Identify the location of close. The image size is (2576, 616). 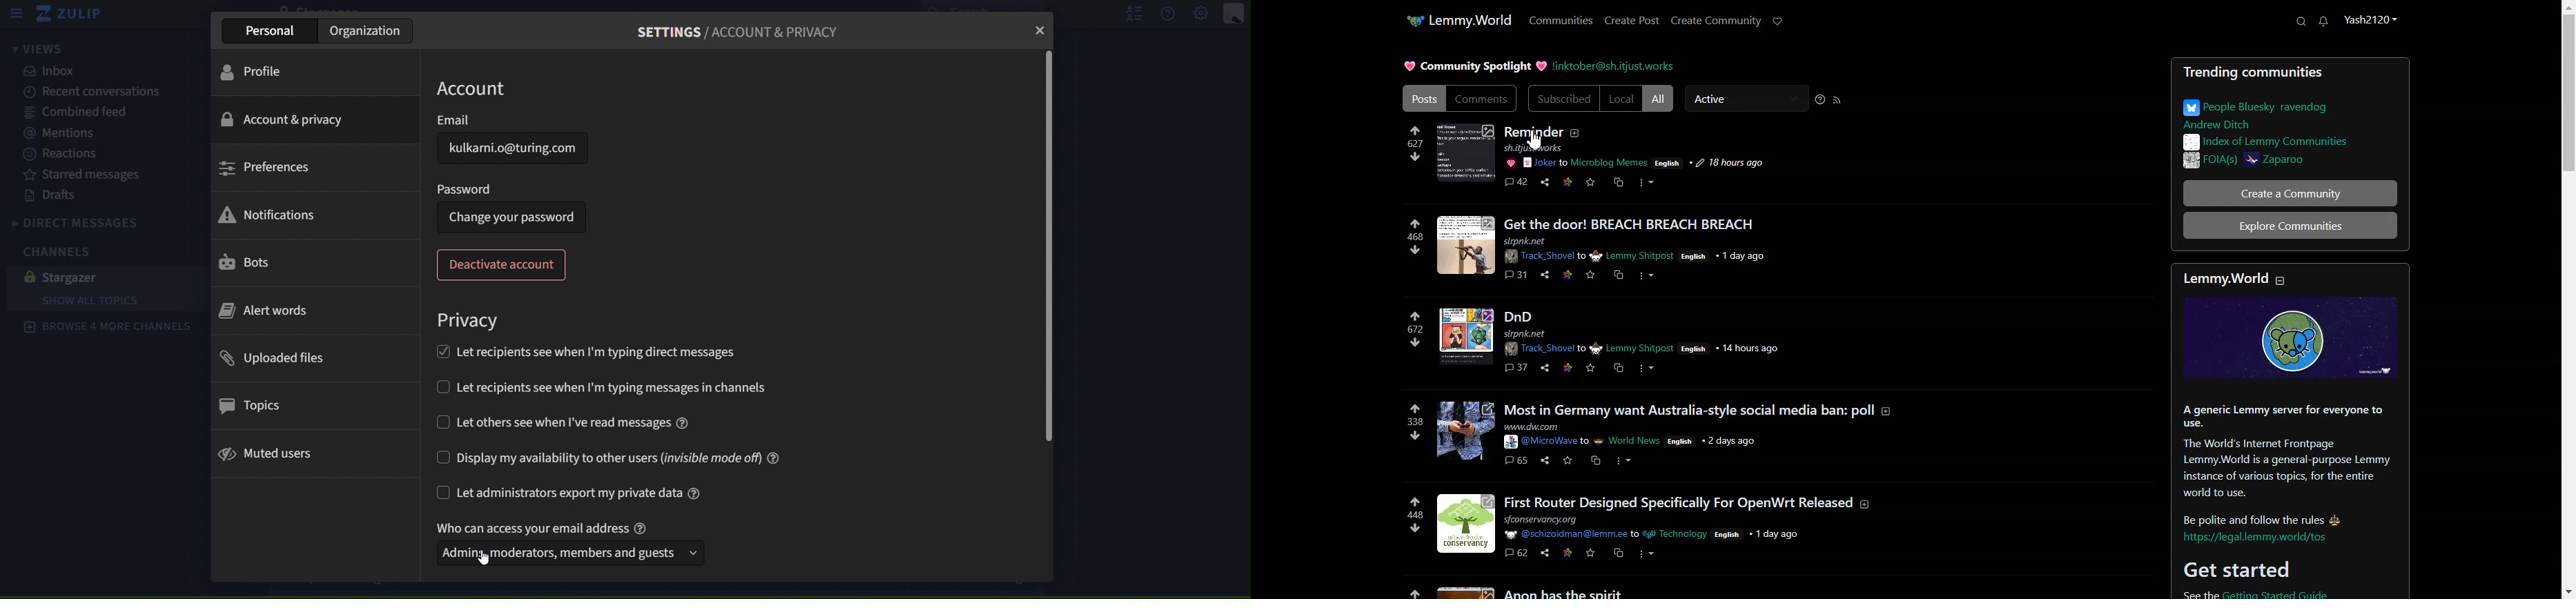
(1040, 30).